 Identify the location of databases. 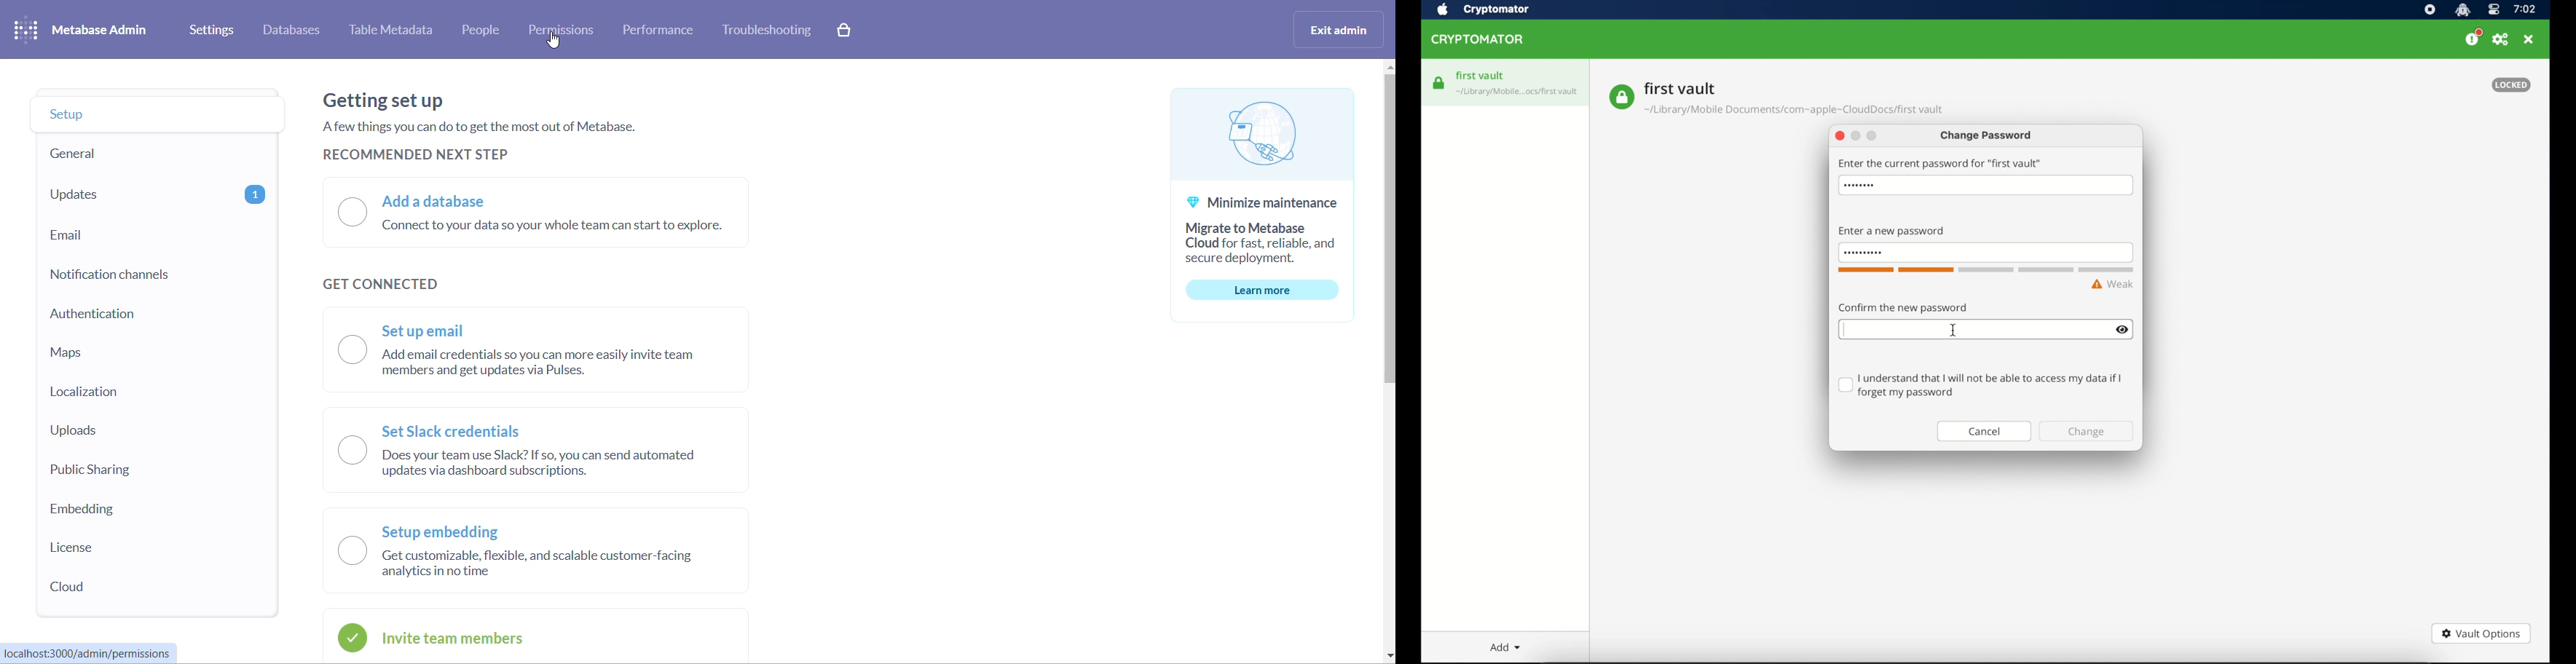
(299, 32).